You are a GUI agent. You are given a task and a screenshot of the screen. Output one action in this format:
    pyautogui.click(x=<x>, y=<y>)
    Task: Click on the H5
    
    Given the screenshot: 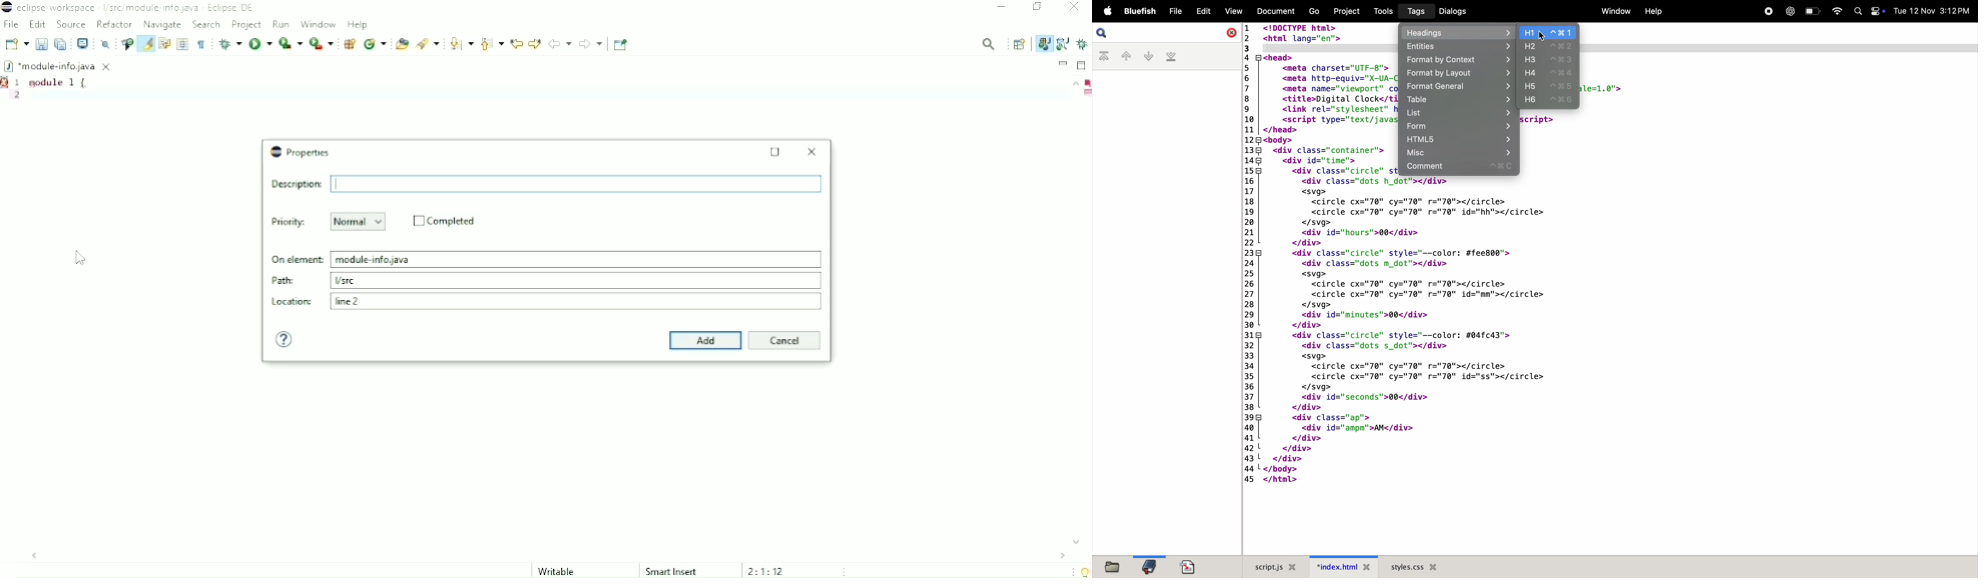 What is the action you would take?
    pyautogui.click(x=1549, y=87)
    